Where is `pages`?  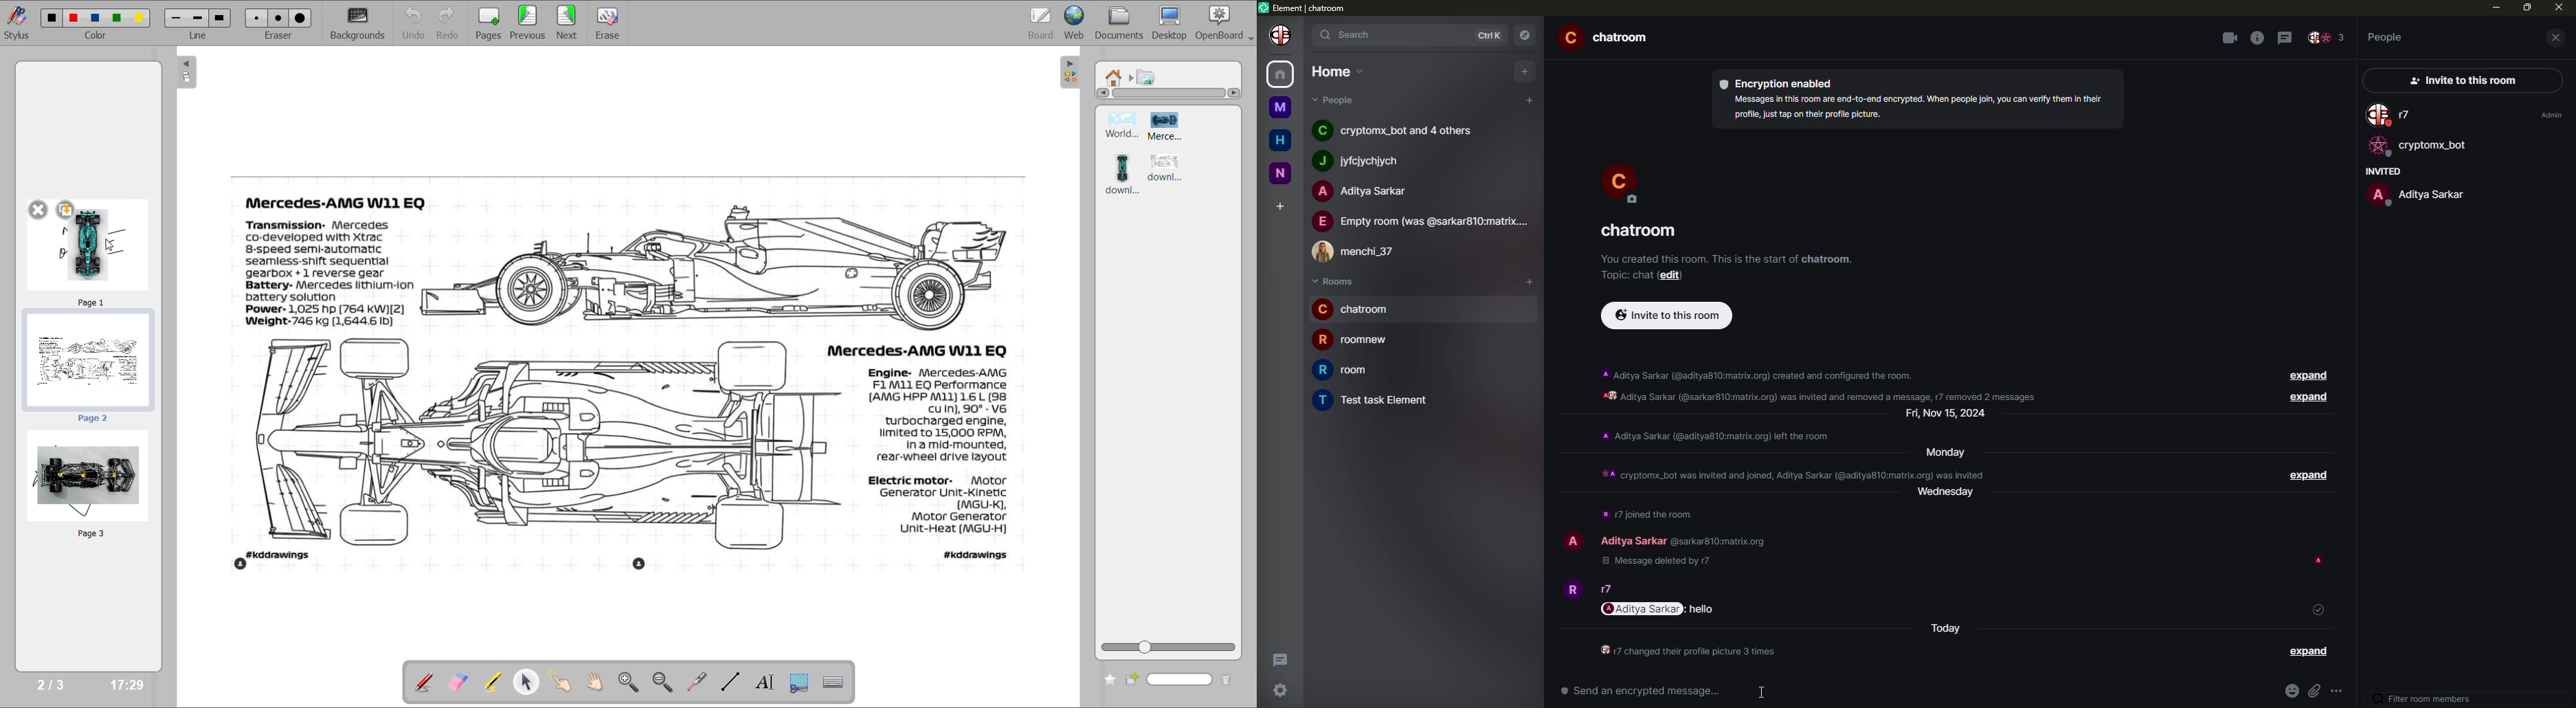
pages is located at coordinates (488, 24).